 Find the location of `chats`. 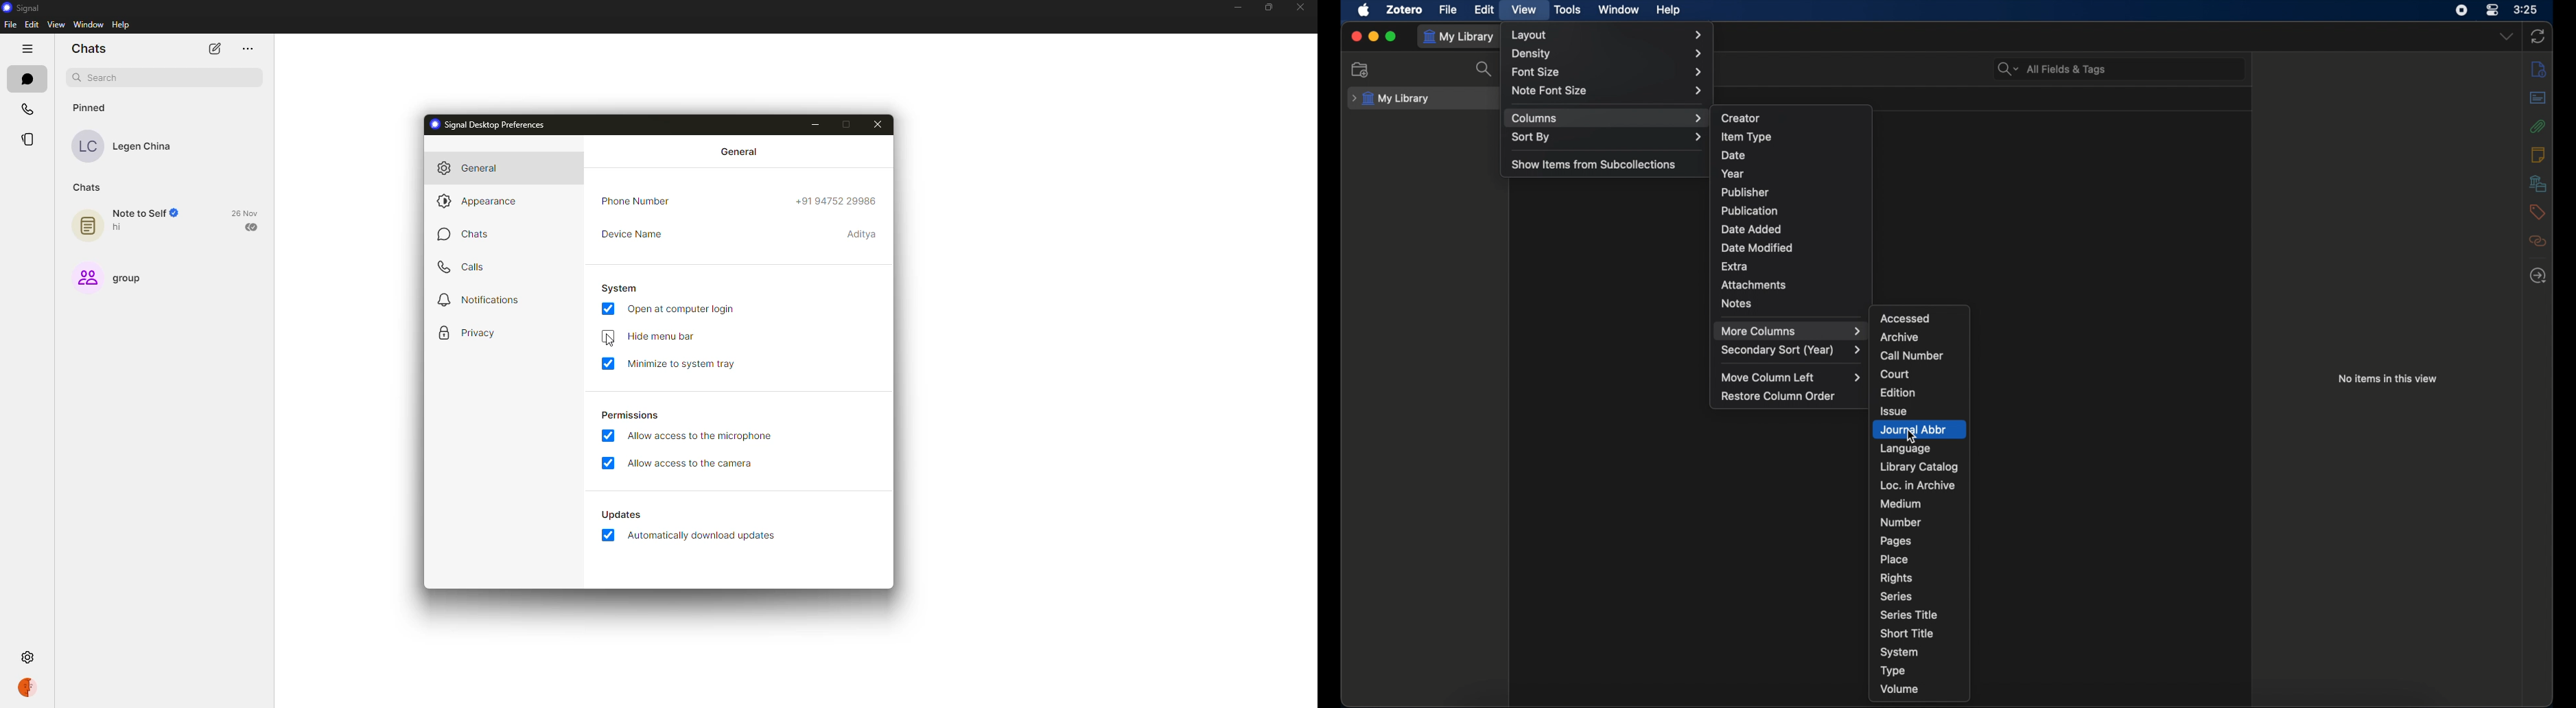

chats is located at coordinates (89, 48).